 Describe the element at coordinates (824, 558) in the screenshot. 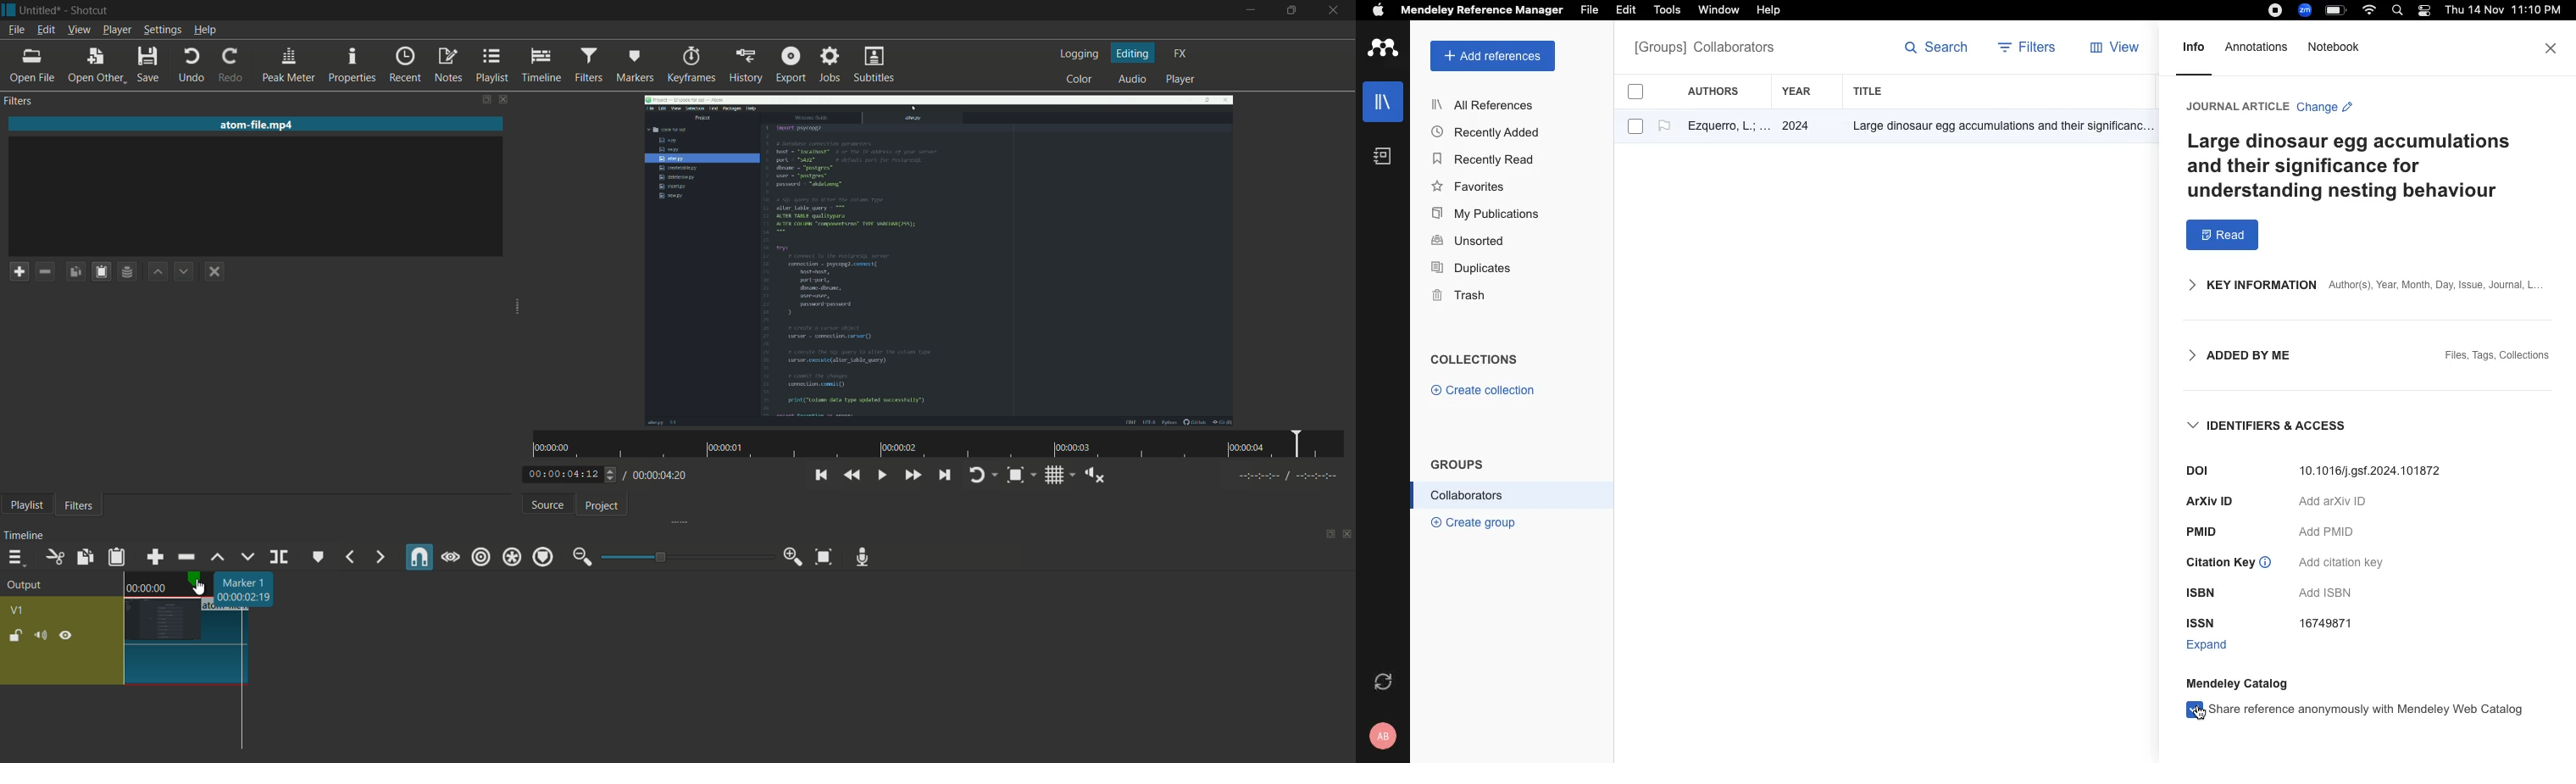

I see `zoom timeline to fit` at that location.